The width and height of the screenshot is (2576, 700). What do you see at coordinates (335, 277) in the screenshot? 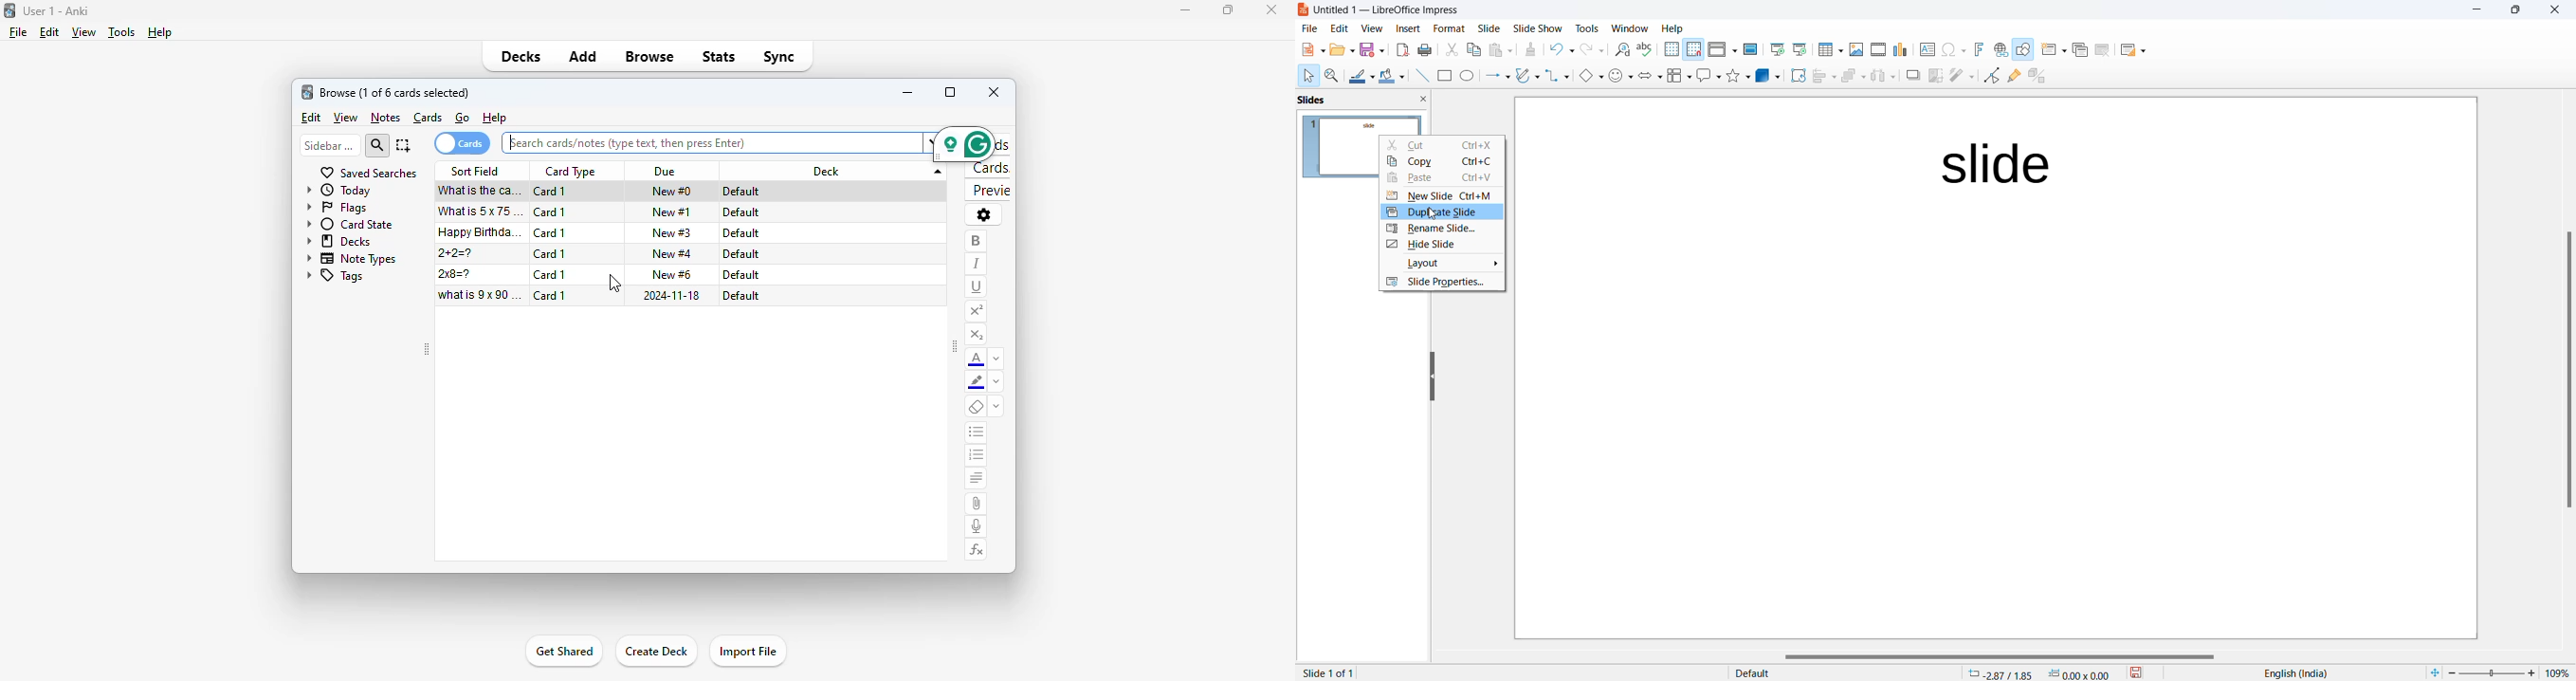
I see `tags` at bounding box center [335, 277].